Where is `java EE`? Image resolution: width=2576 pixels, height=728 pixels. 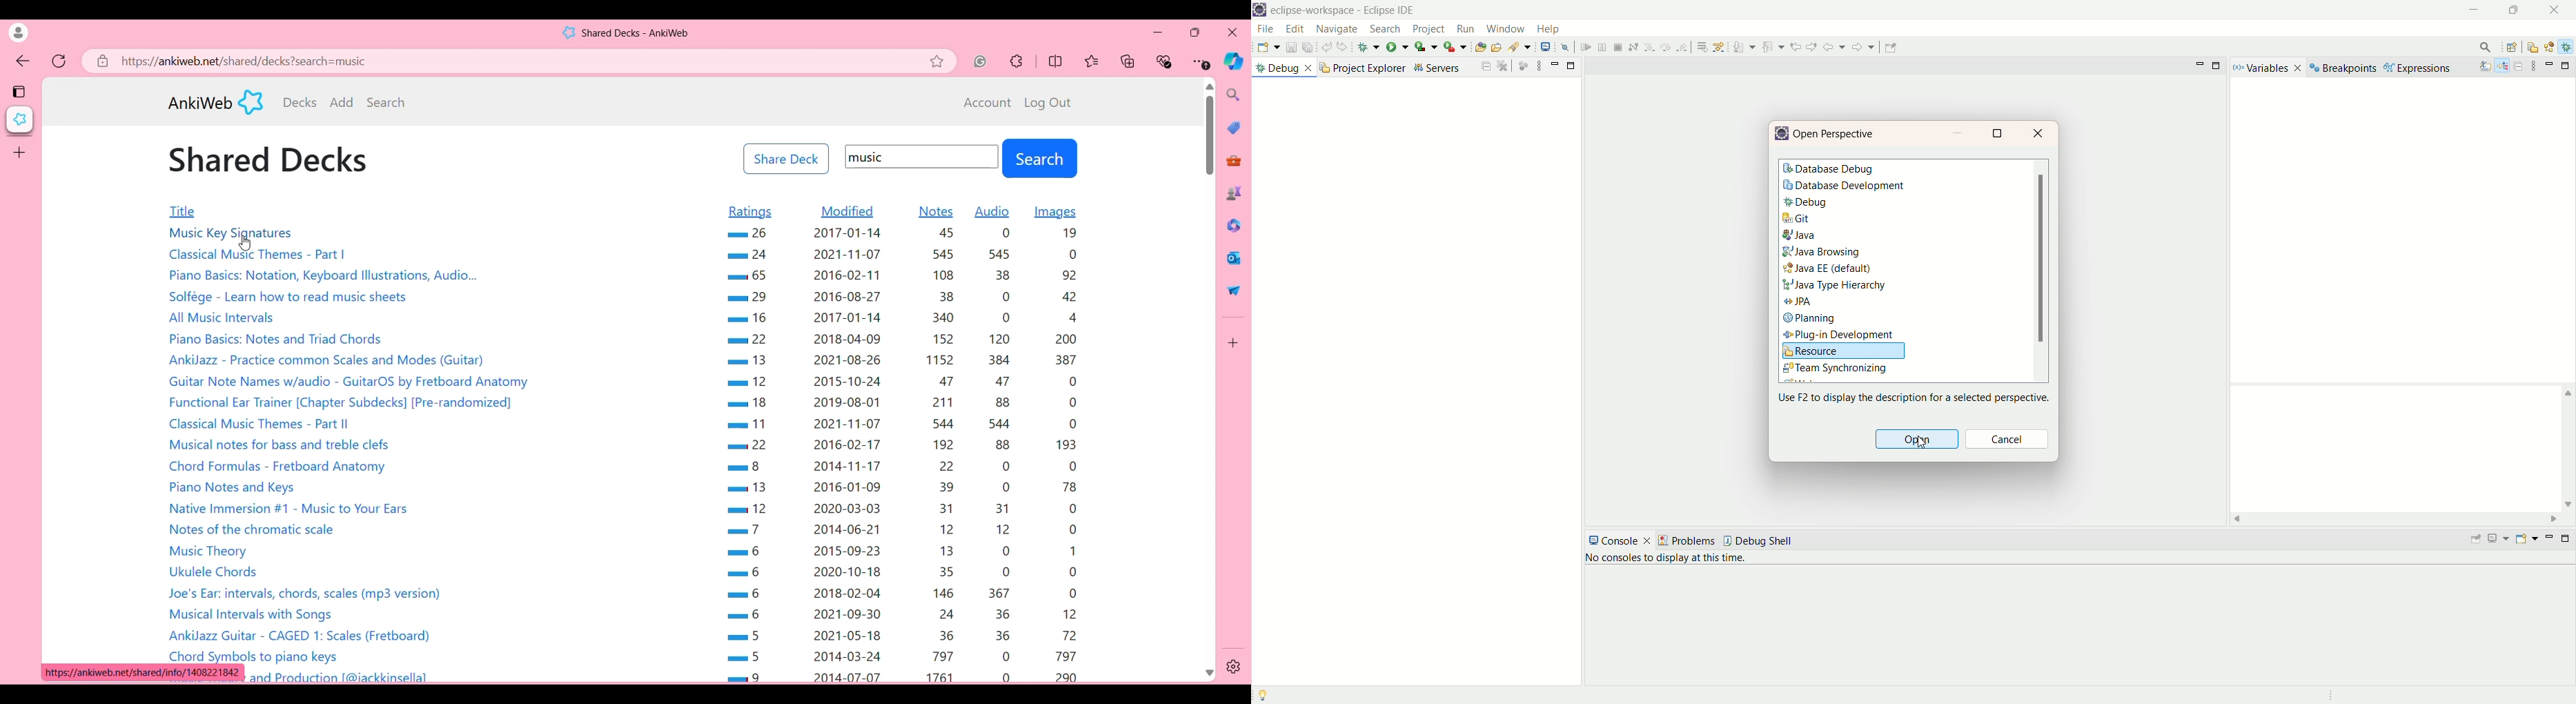 java EE is located at coordinates (2552, 46).